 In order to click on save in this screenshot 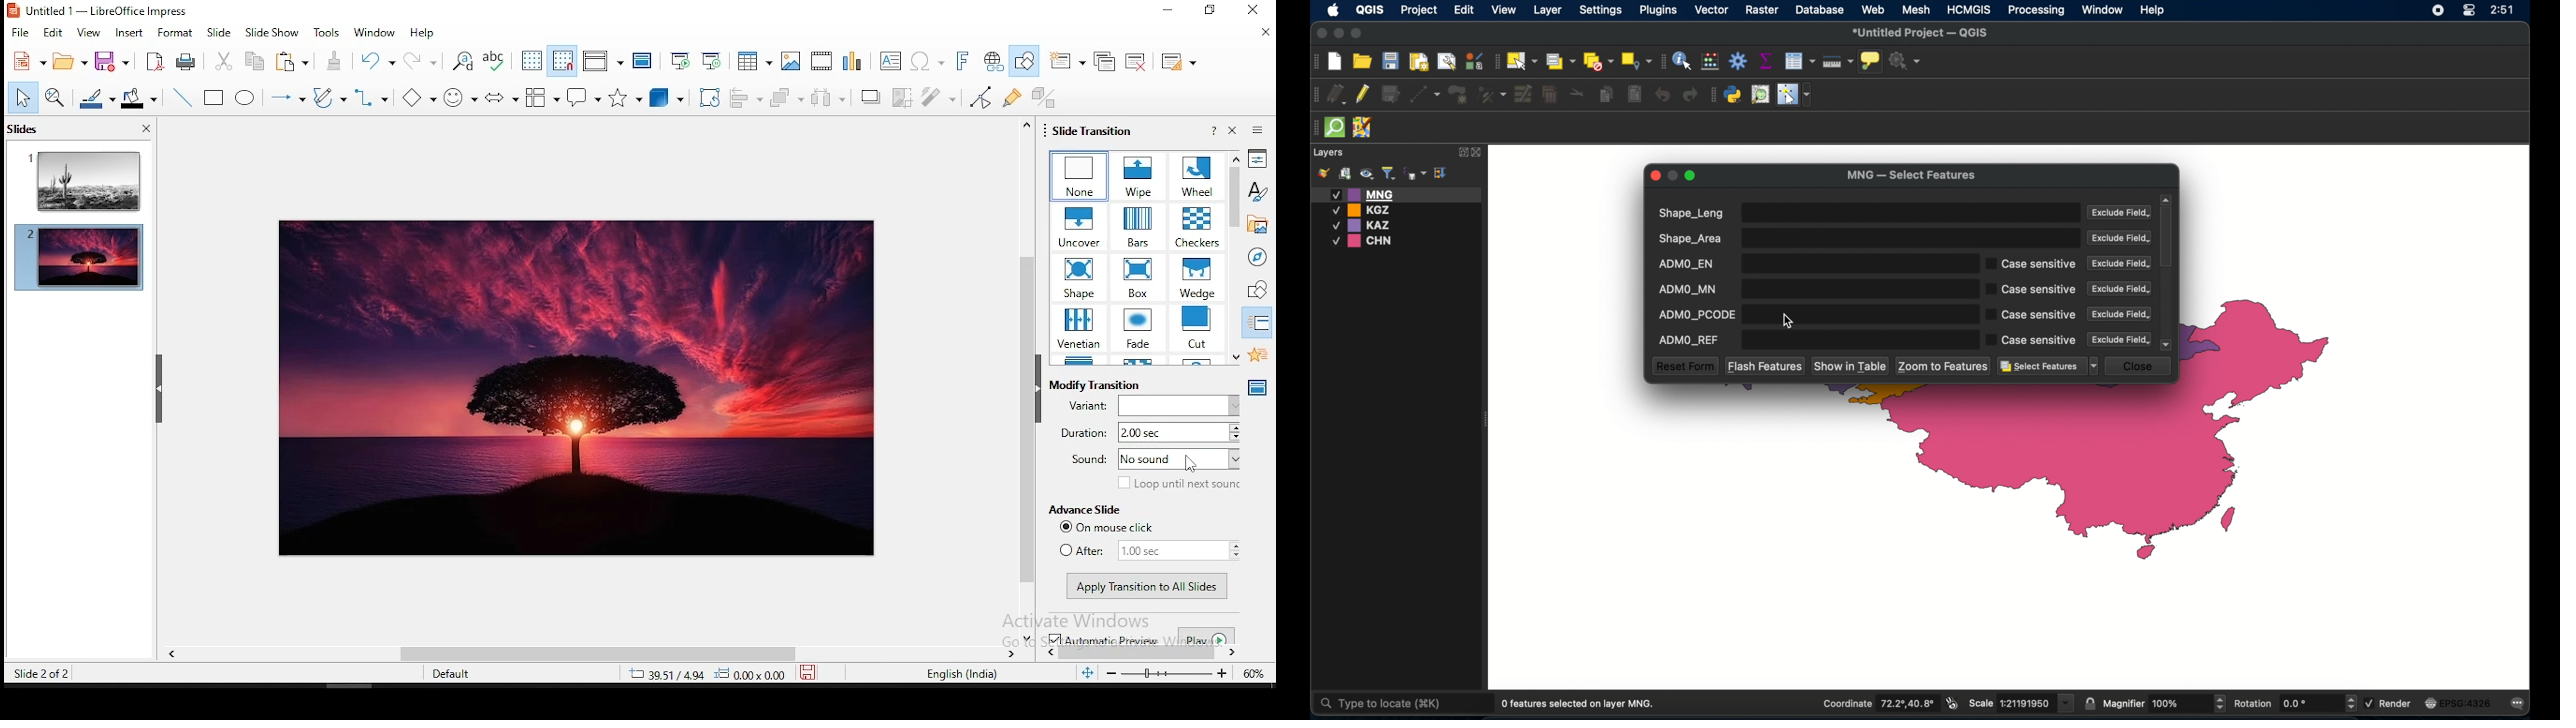, I will do `click(111, 62)`.